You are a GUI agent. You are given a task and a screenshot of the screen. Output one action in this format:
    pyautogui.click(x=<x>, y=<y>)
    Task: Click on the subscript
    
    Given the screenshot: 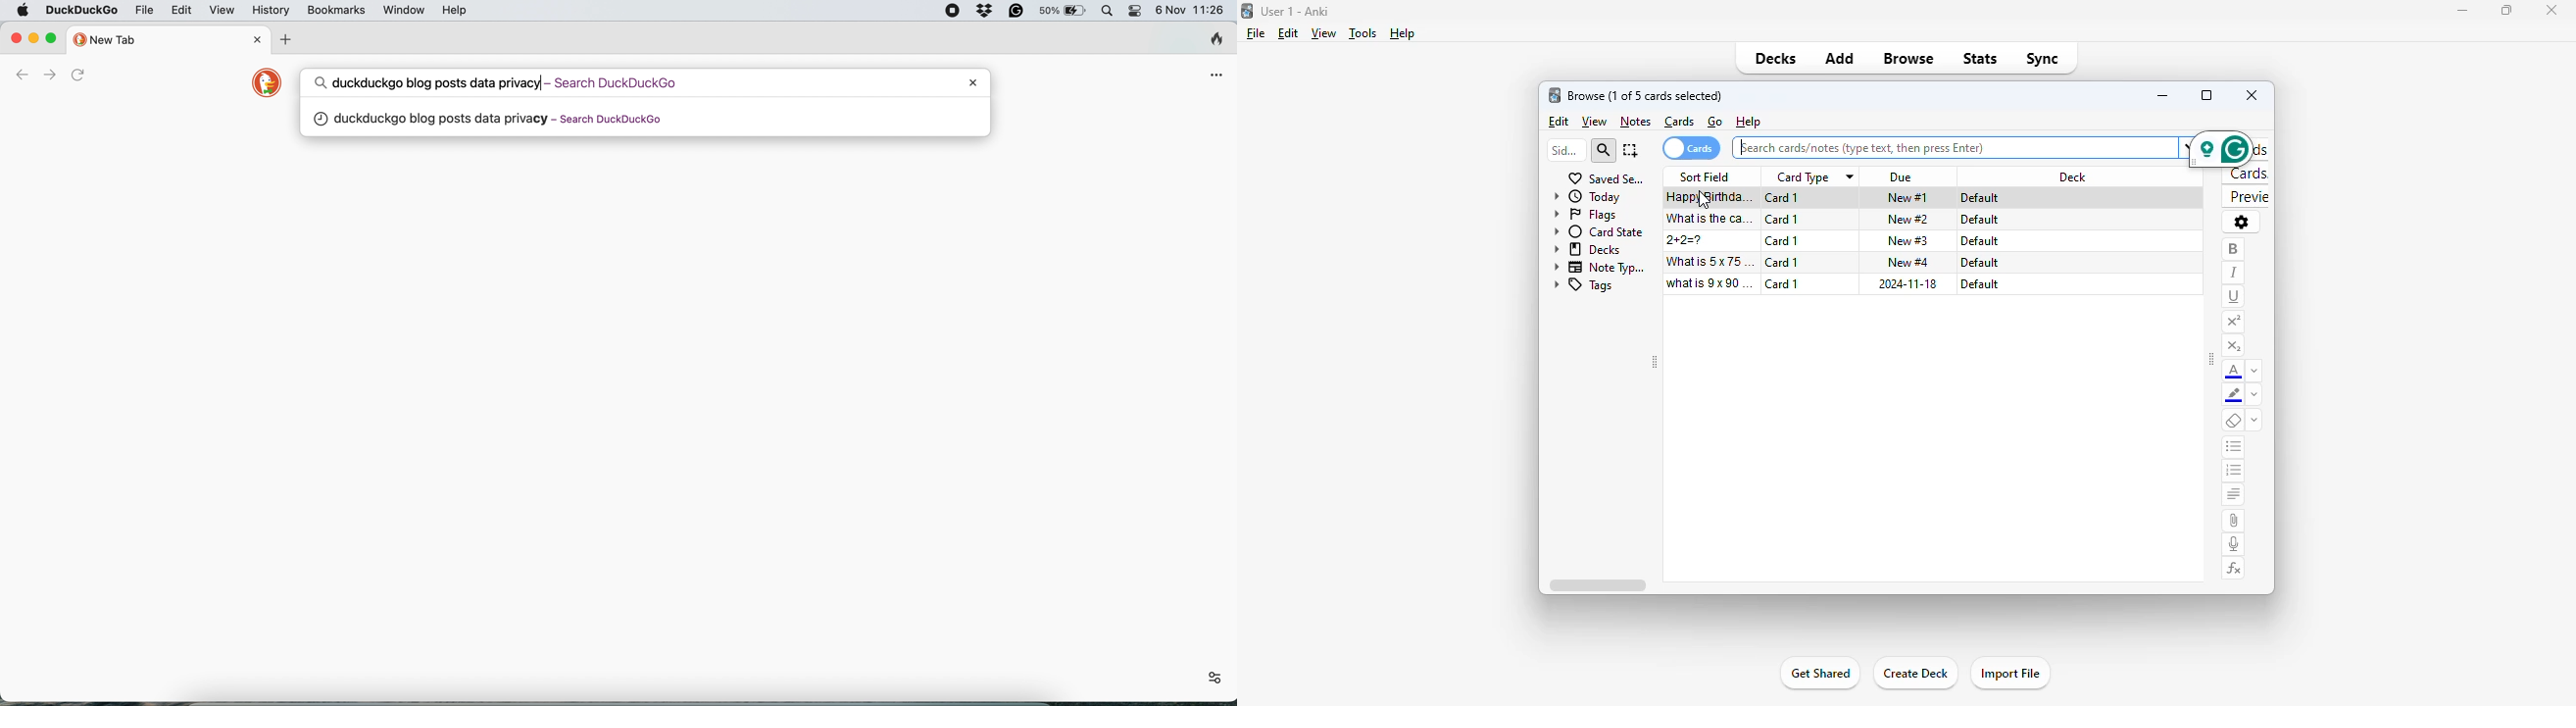 What is the action you would take?
    pyautogui.click(x=2233, y=346)
    